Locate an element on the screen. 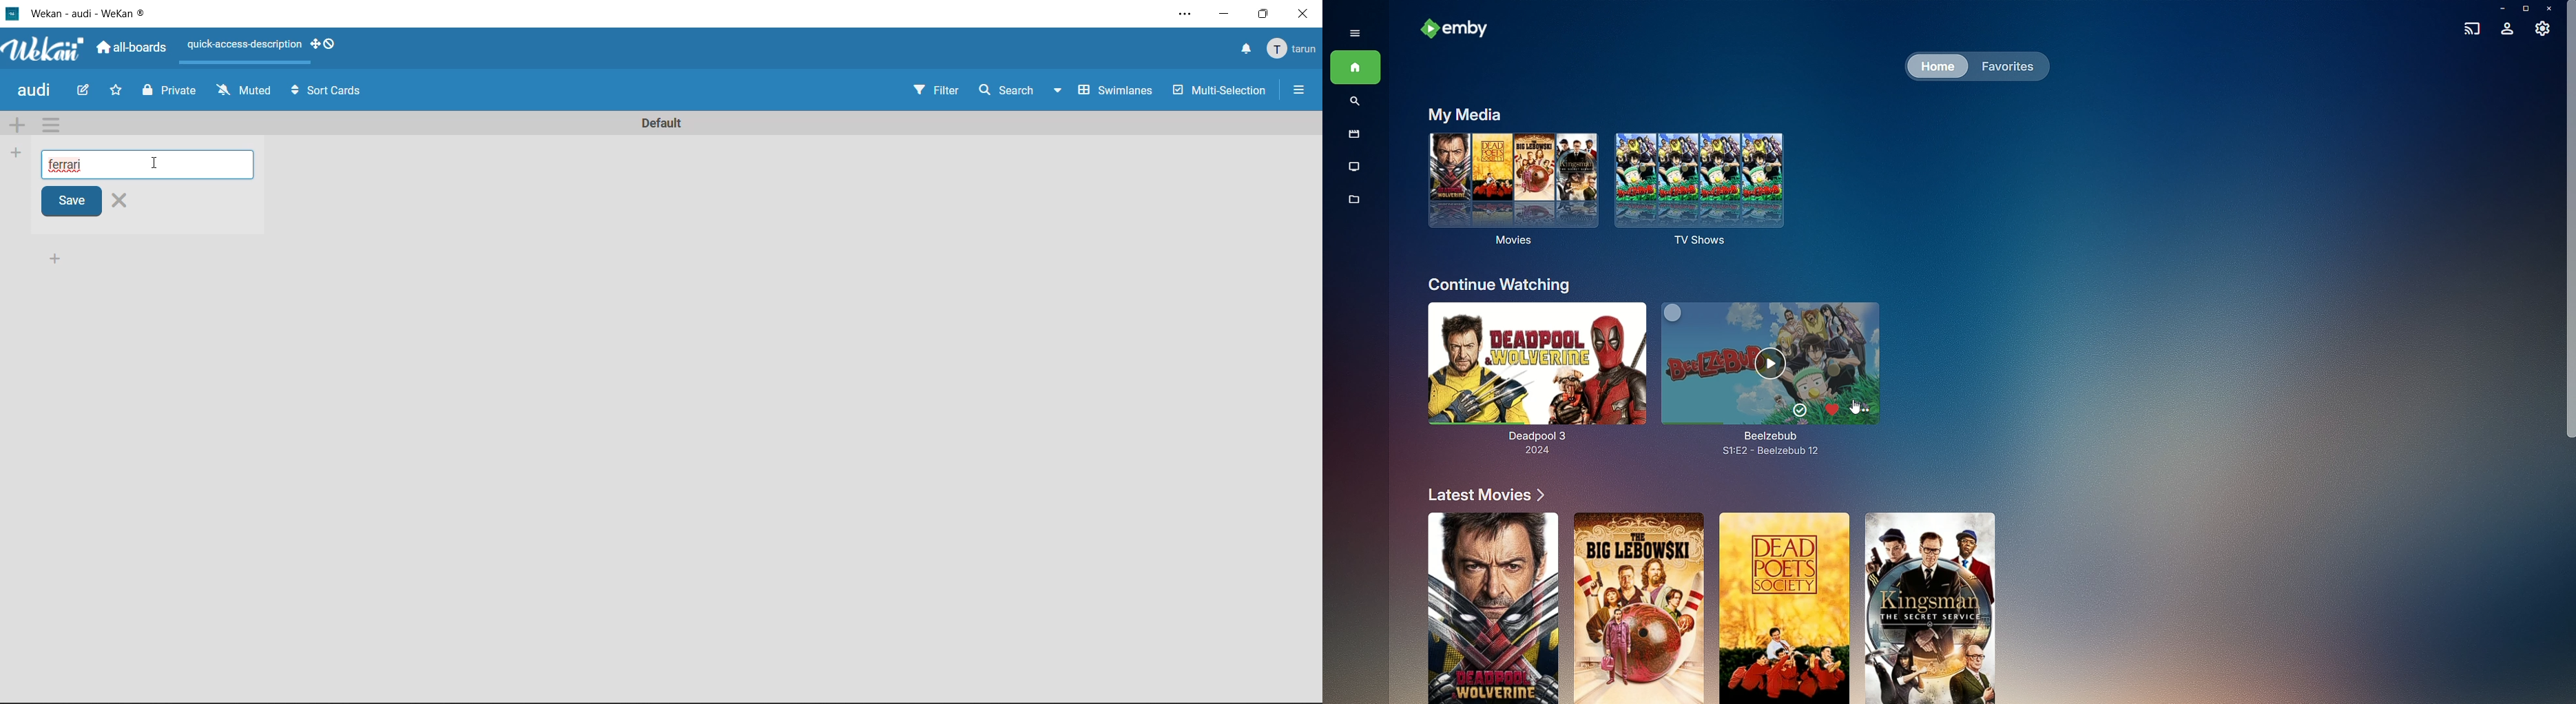 The image size is (2576, 728). app logo Wekan is located at coordinates (44, 50).